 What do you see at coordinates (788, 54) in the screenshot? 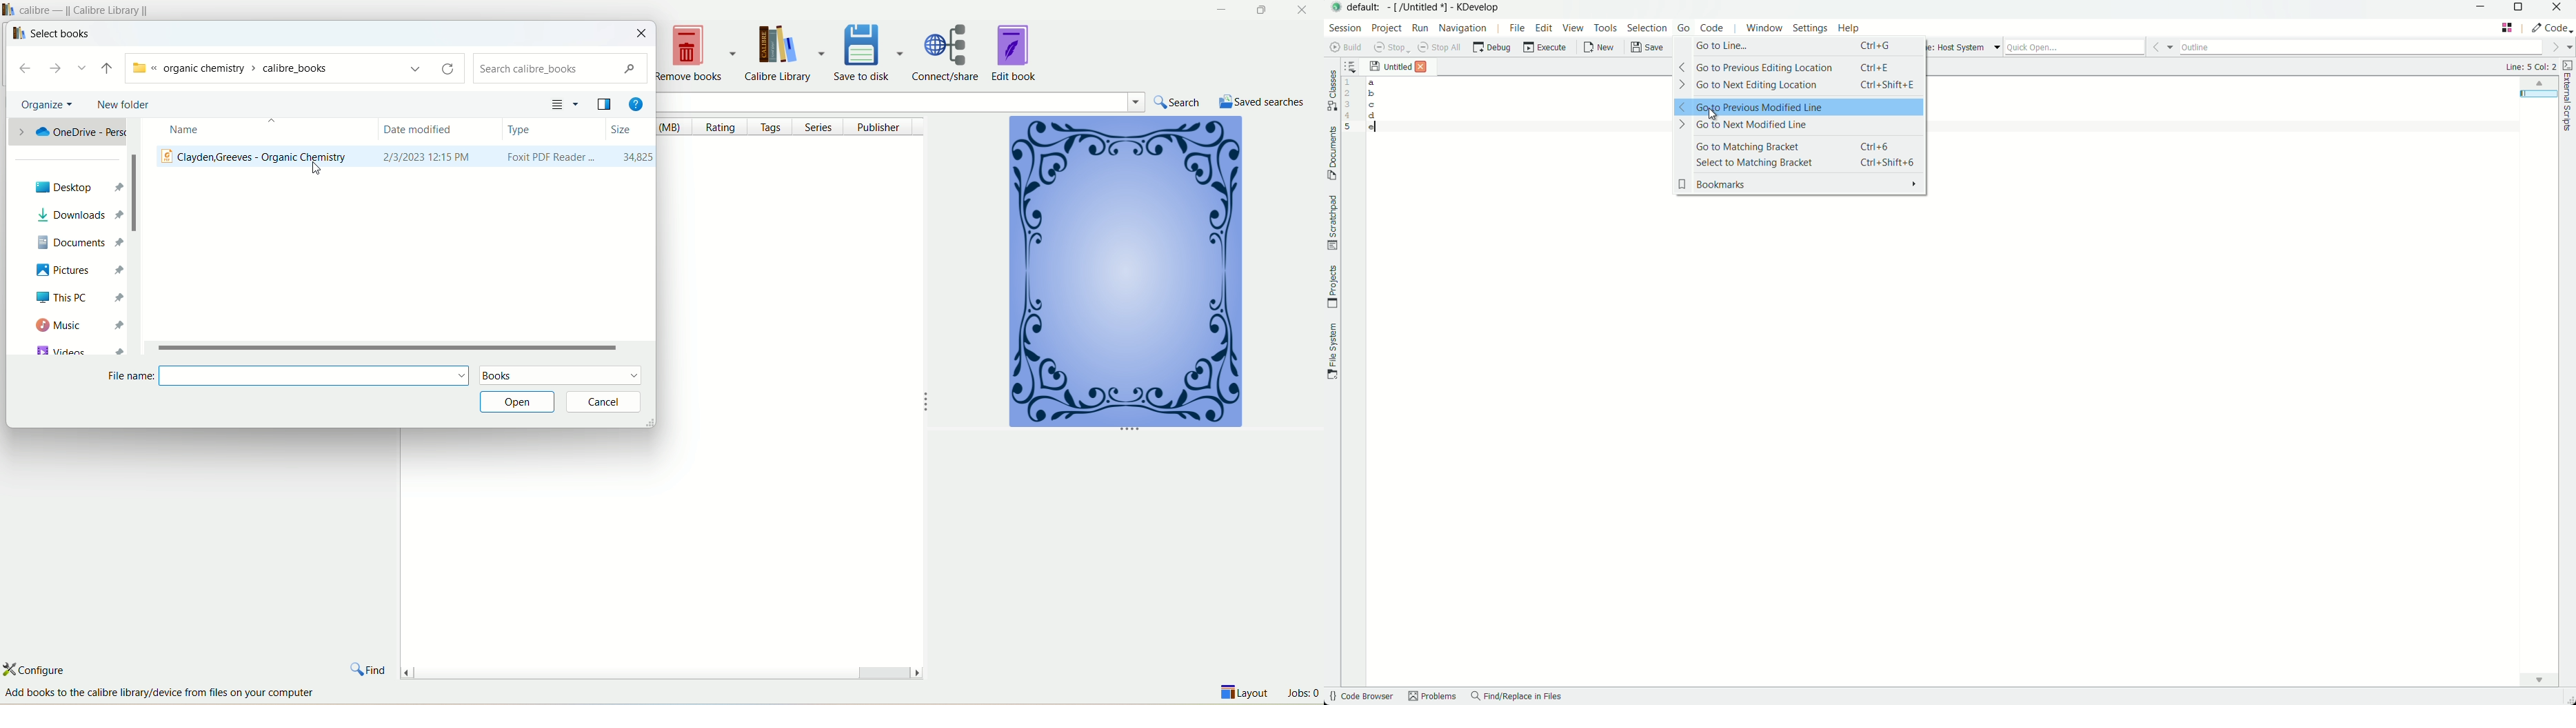
I see `calibre library` at bounding box center [788, 54].